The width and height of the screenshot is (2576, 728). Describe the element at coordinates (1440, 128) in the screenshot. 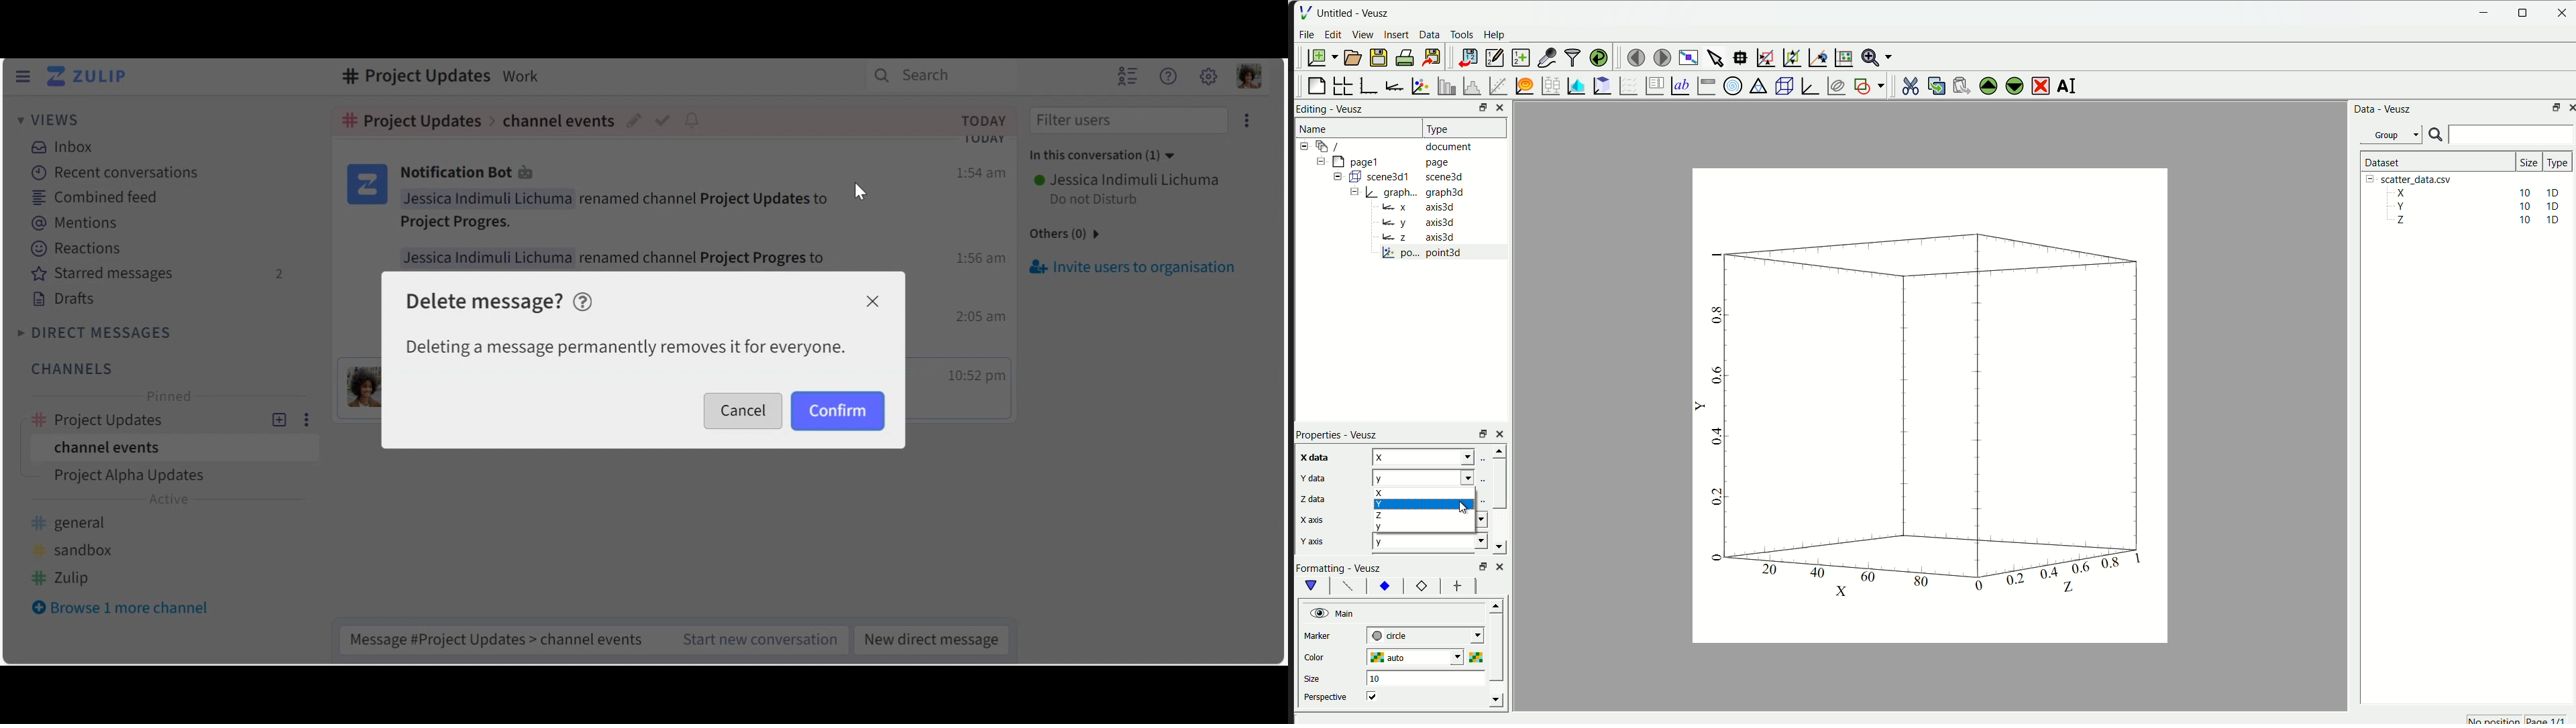

I see `| Type` at that location.